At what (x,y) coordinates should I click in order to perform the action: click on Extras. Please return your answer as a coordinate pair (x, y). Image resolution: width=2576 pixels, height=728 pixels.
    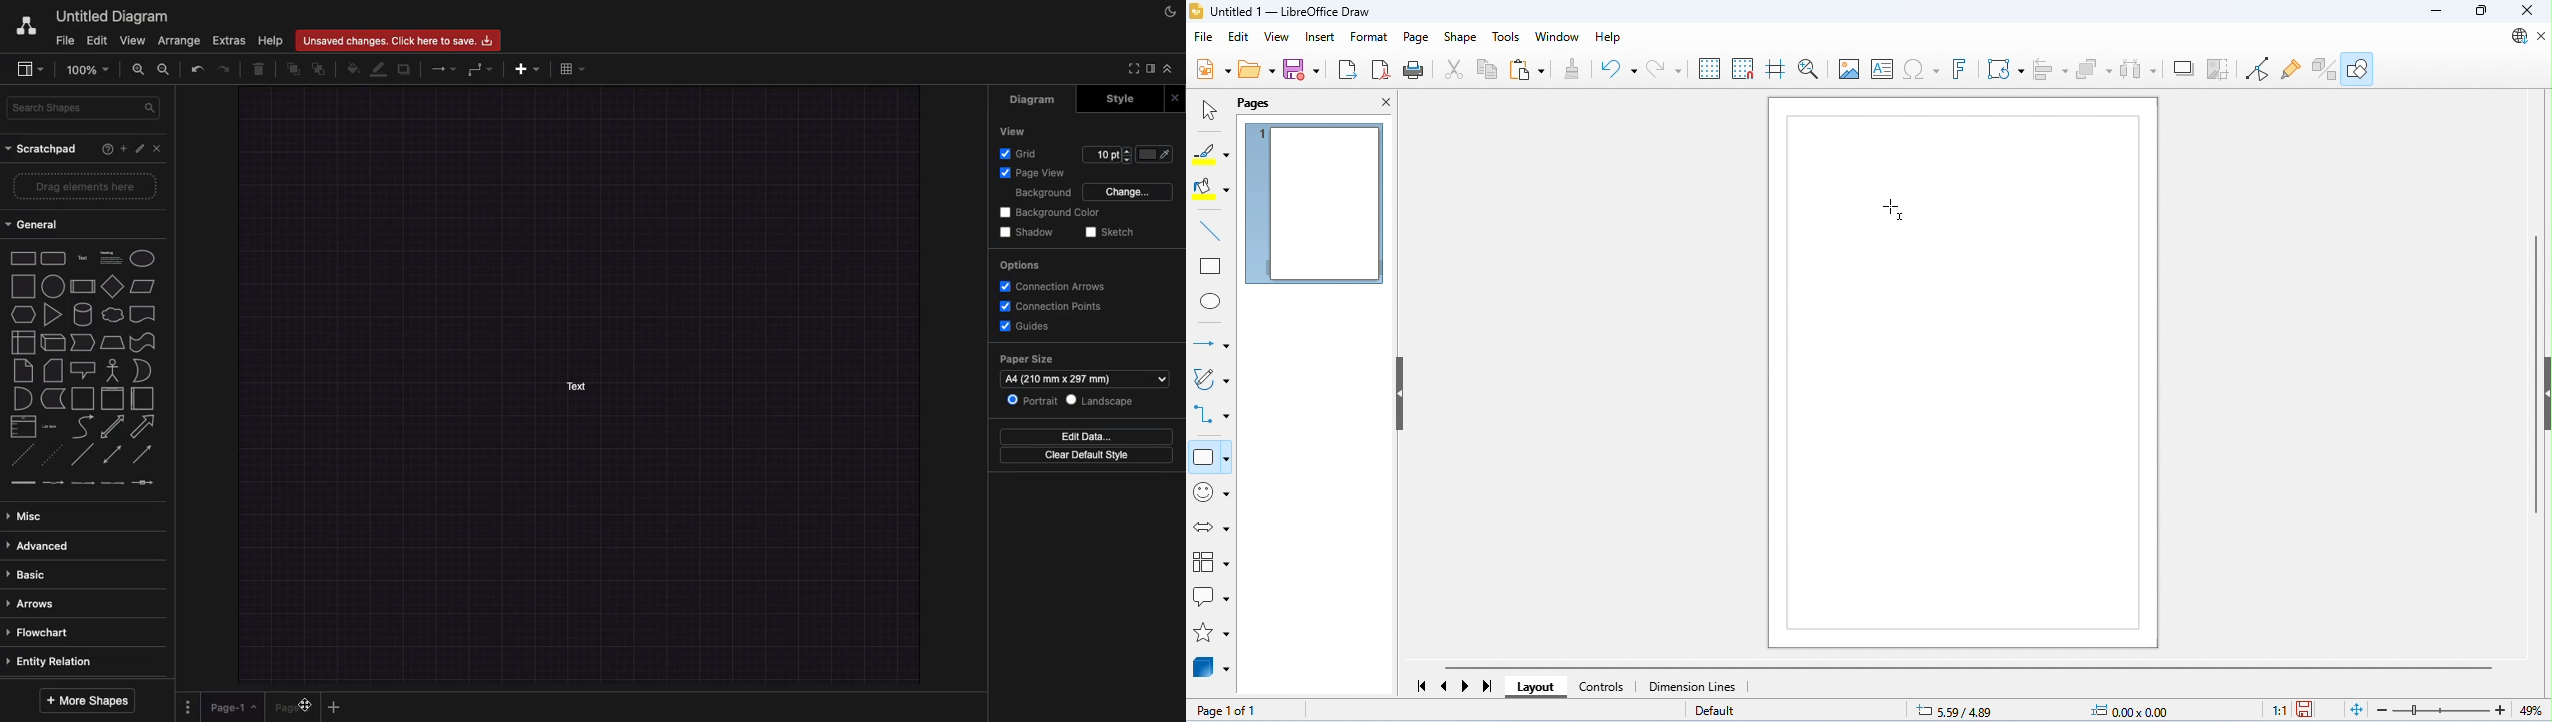
    Looking at the image, I should click on (227, 40).